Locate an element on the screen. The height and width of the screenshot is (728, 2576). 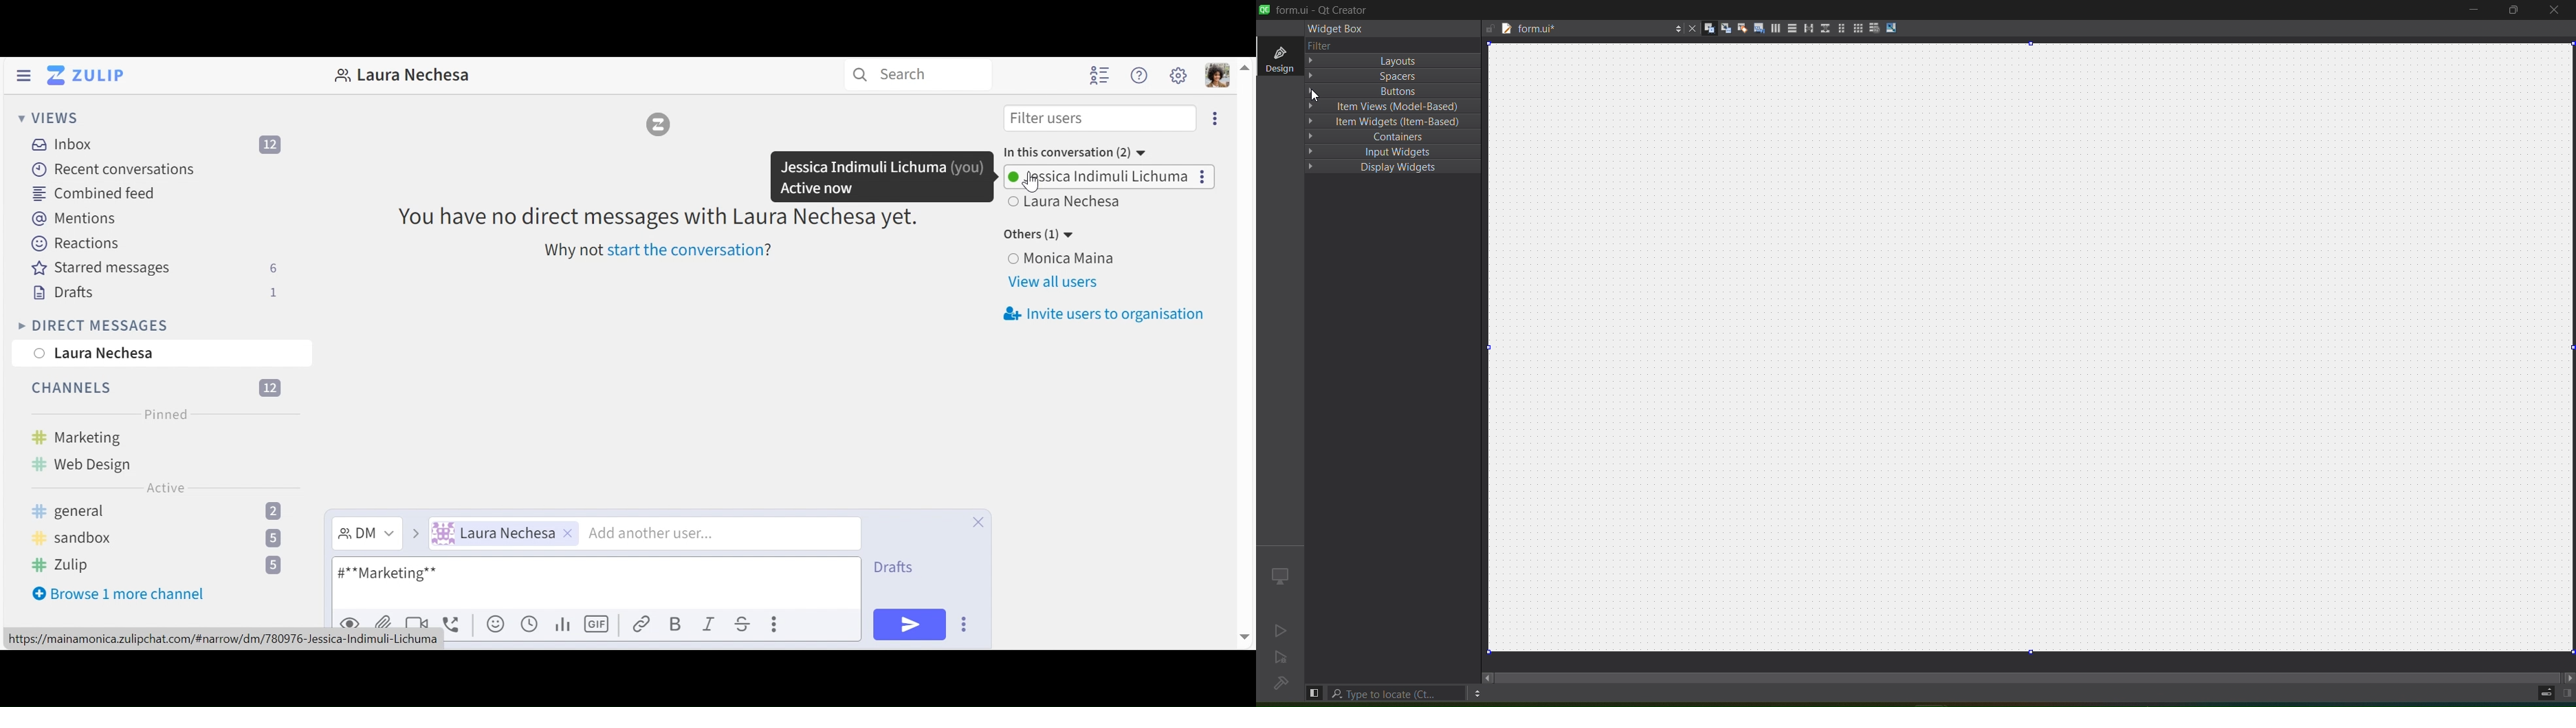
Drafts is located at coordinates (894, 567).